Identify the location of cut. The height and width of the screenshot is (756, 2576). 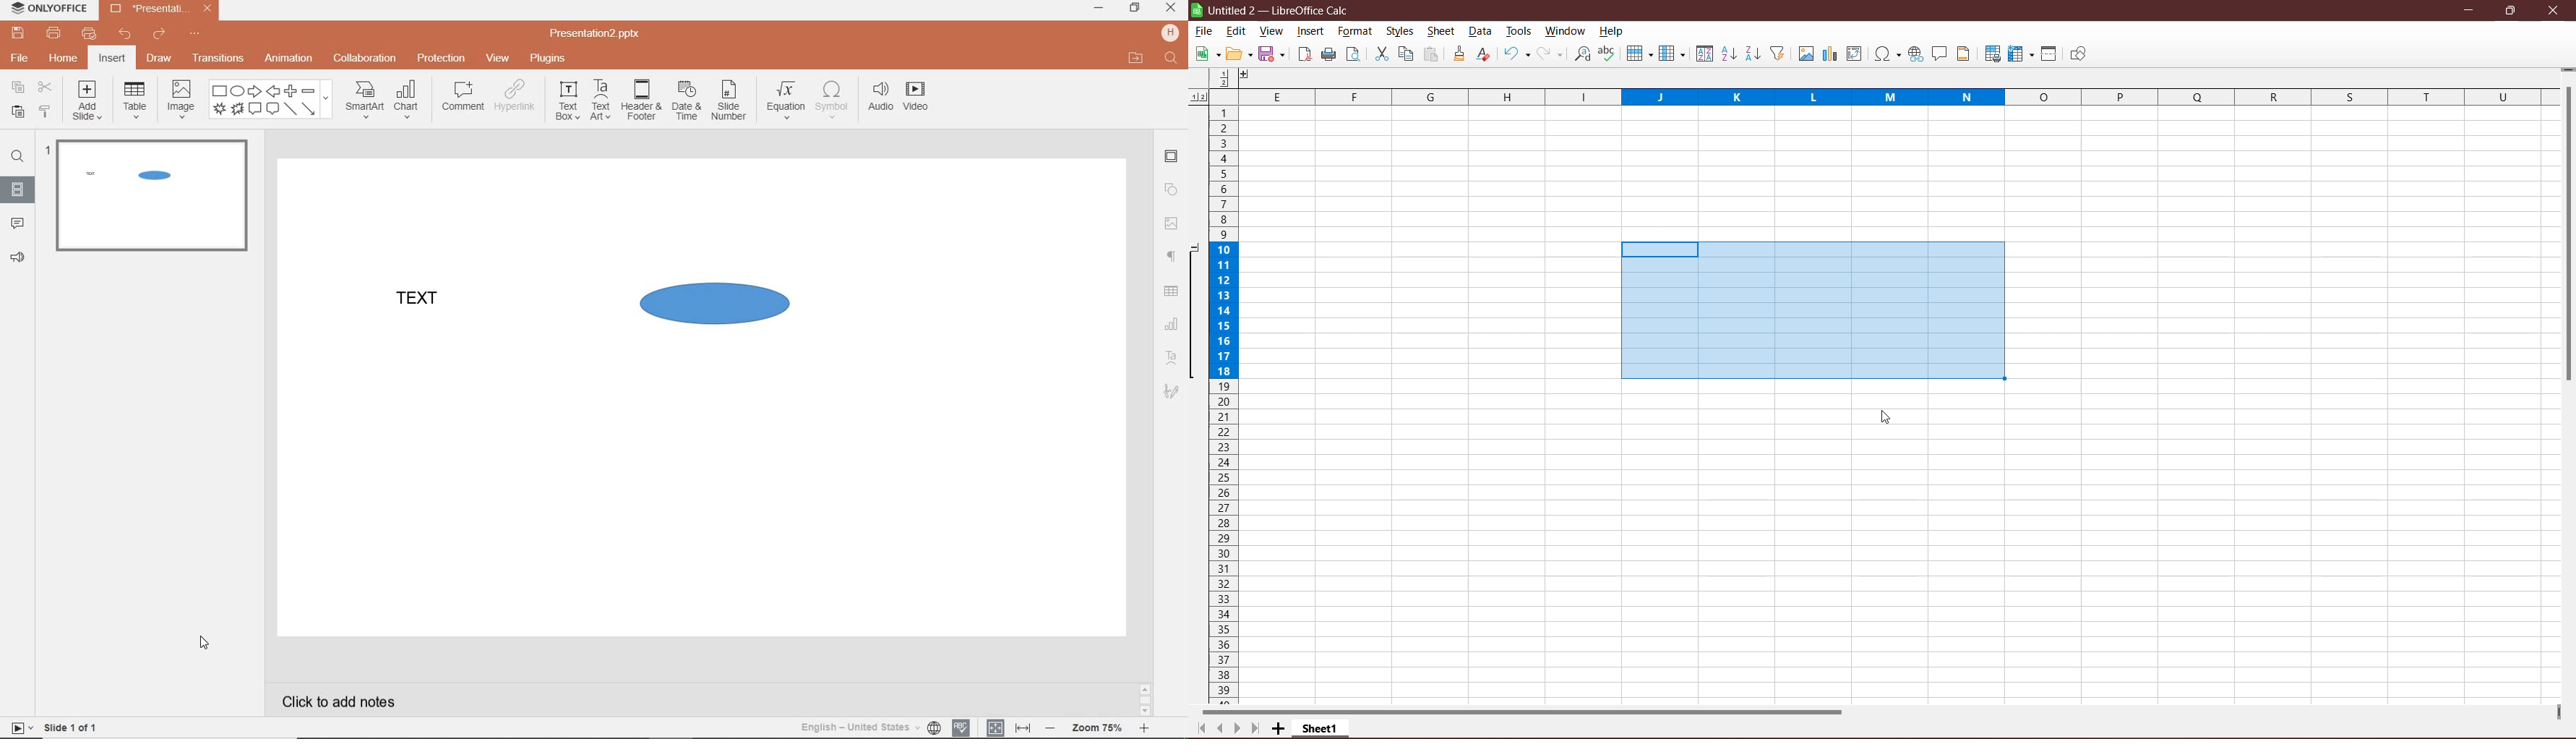
(45, 88).